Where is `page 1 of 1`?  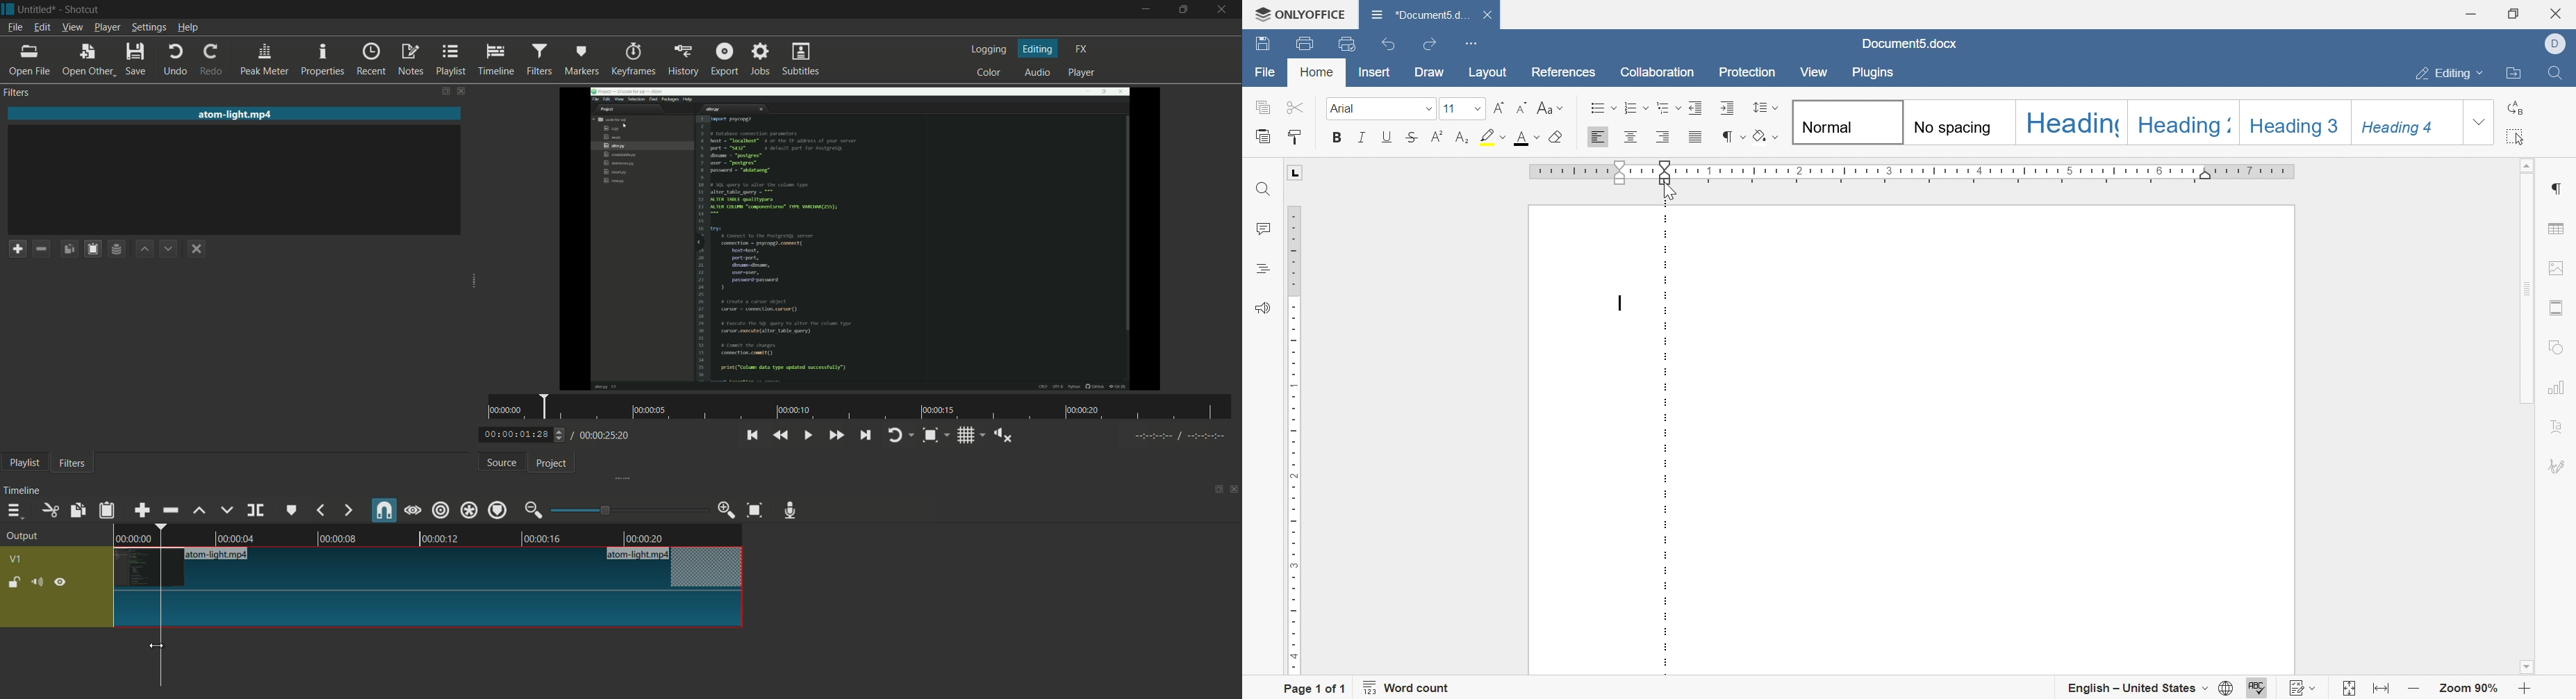 page 1 of 1 is located at coordinates (1315, 688).